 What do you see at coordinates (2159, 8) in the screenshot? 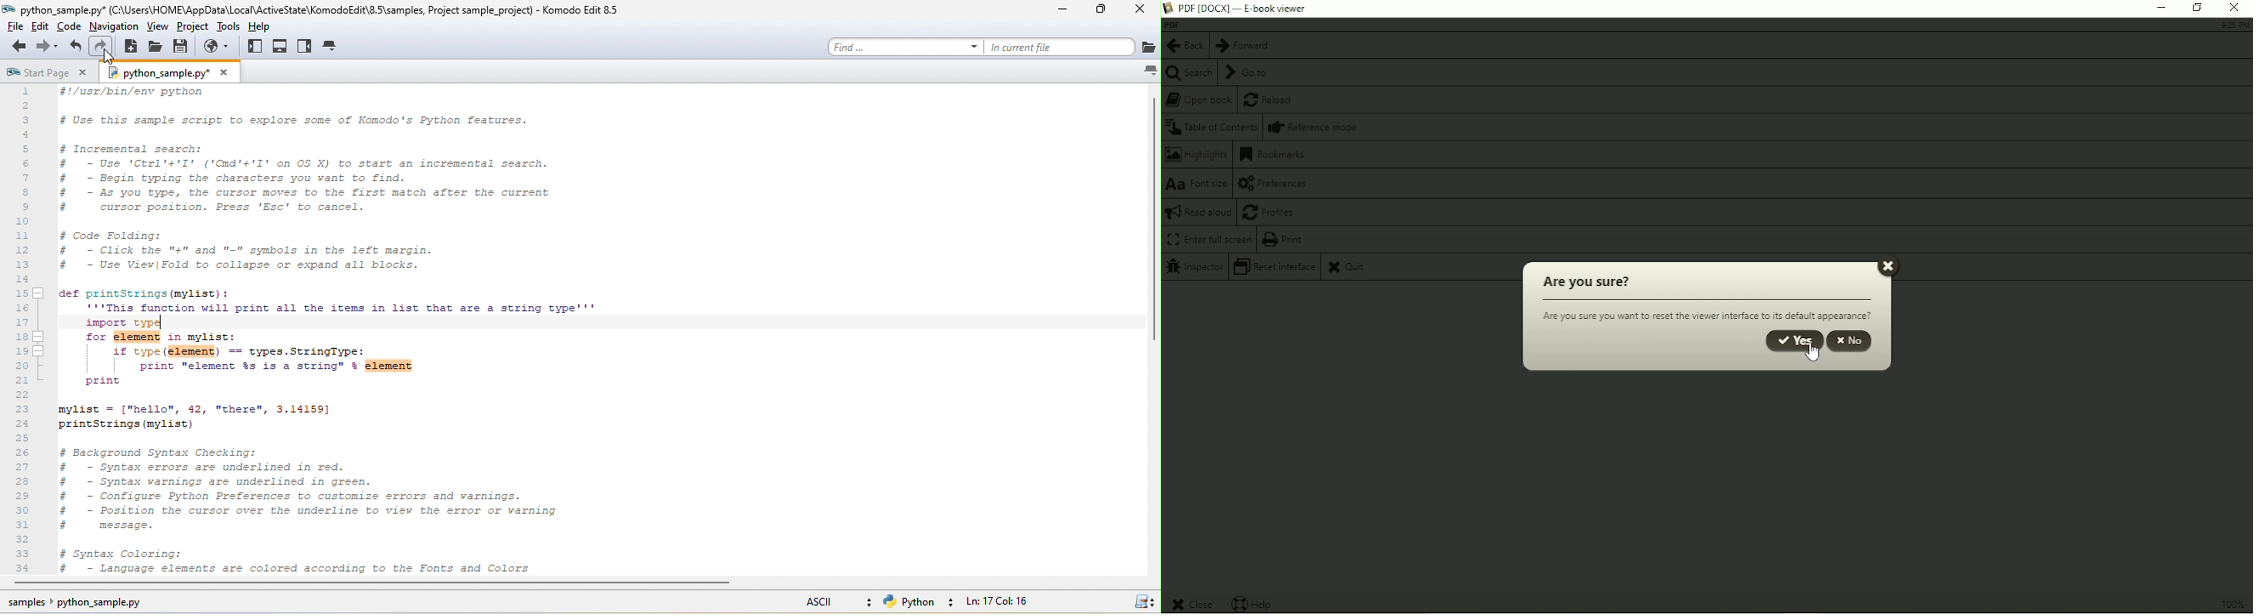
I see `Minimize` at bounding box center [2159, 8].